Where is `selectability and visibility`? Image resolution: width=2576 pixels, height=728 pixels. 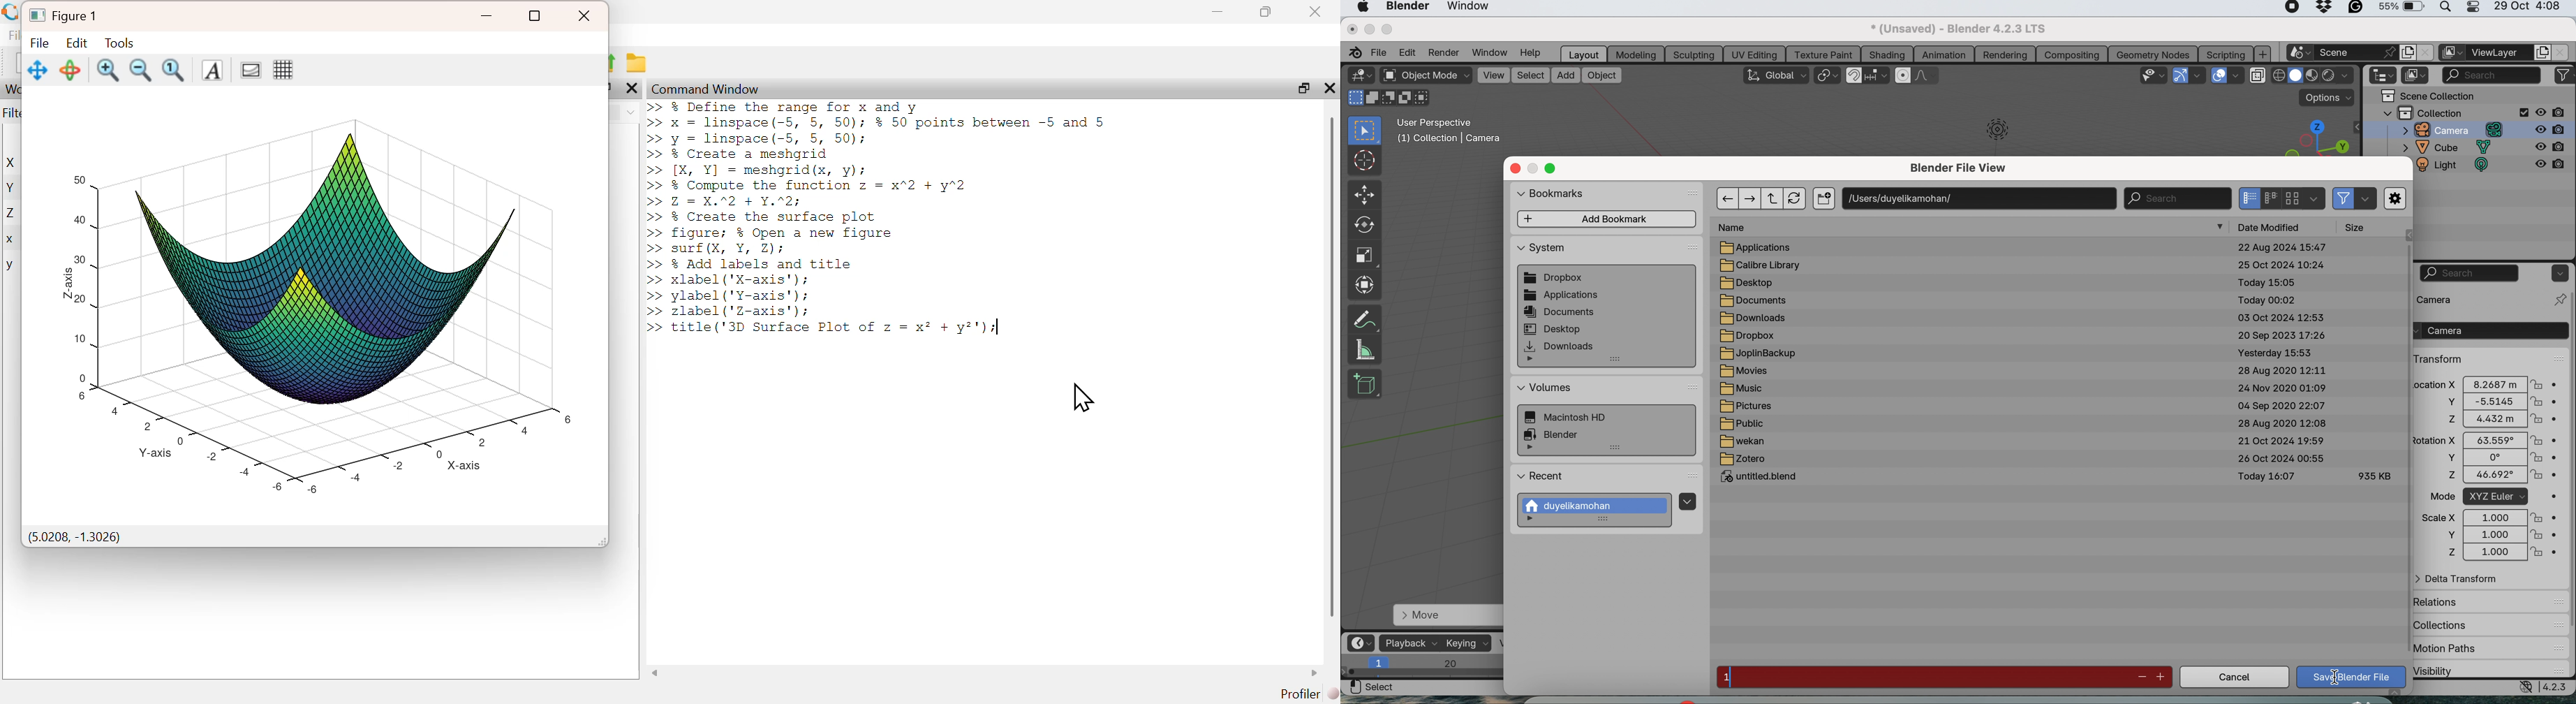
selectability and visibility is located at coordinates (2154, 74).